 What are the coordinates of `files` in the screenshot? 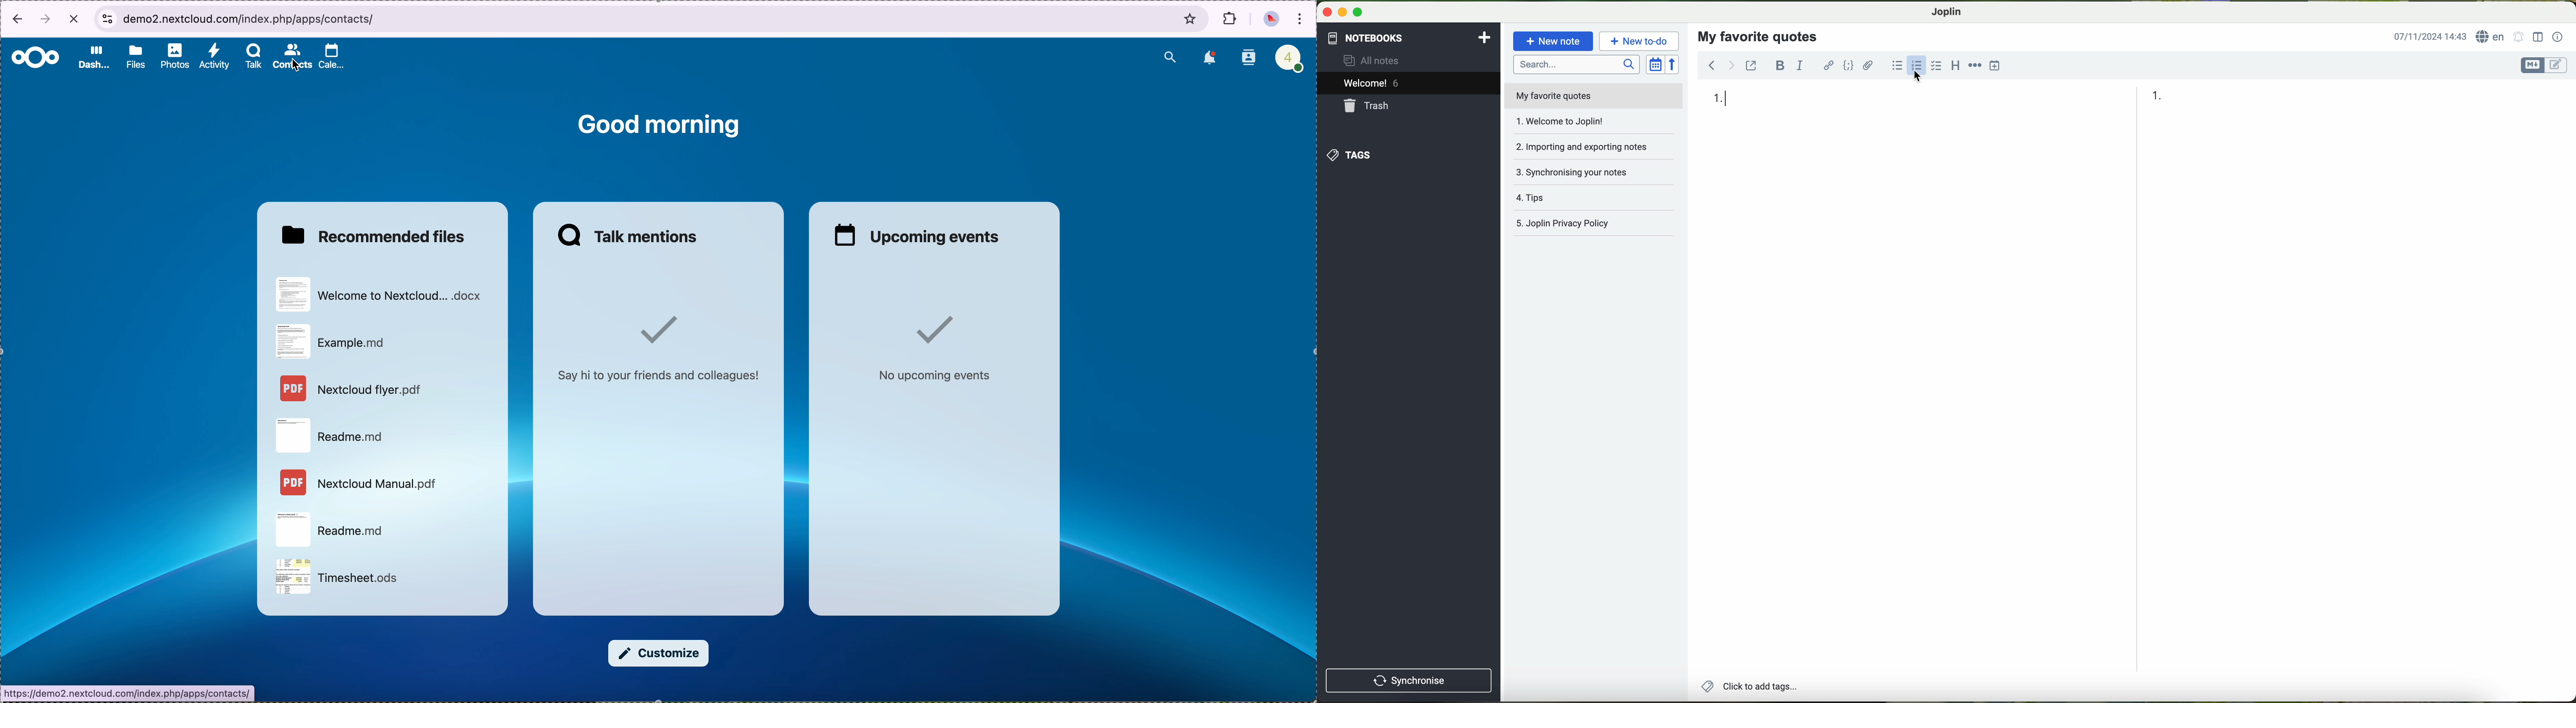 It's located at (133, 56).